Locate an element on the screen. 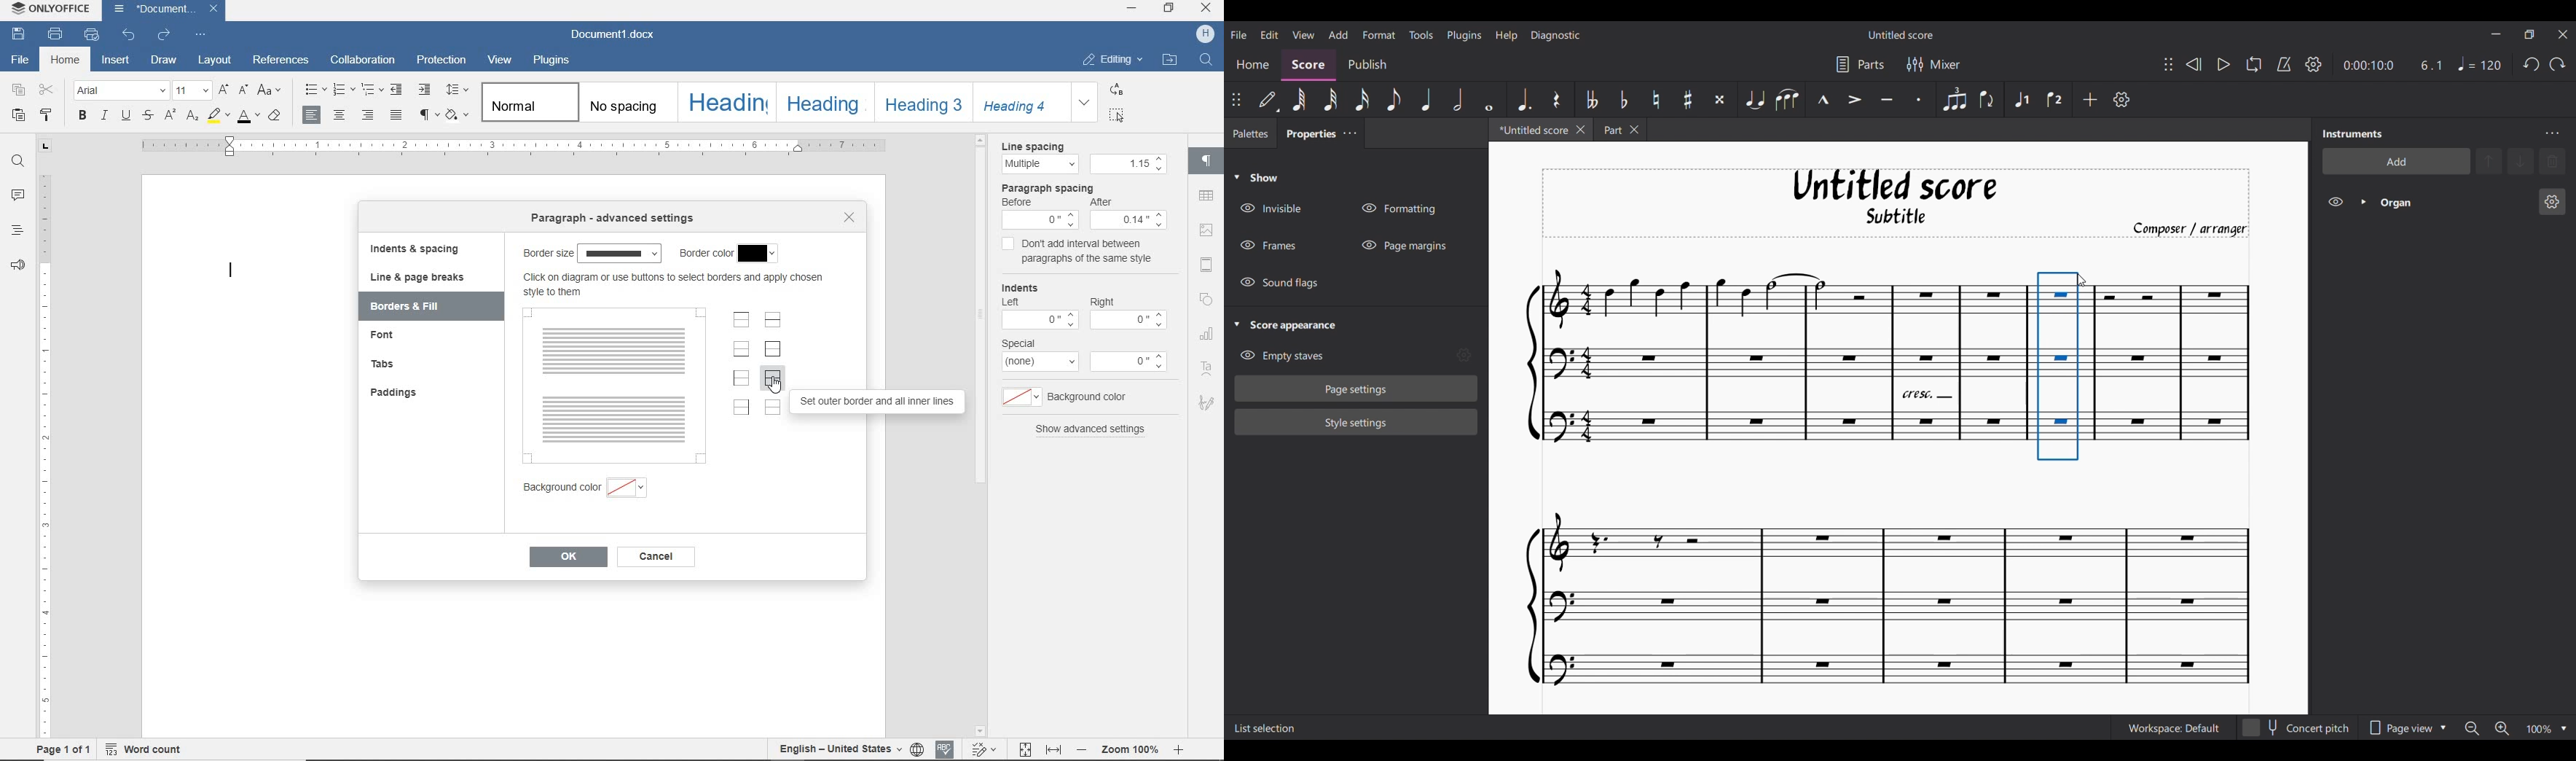  set outer border and all inner lines is located at coordinates (774, 380).